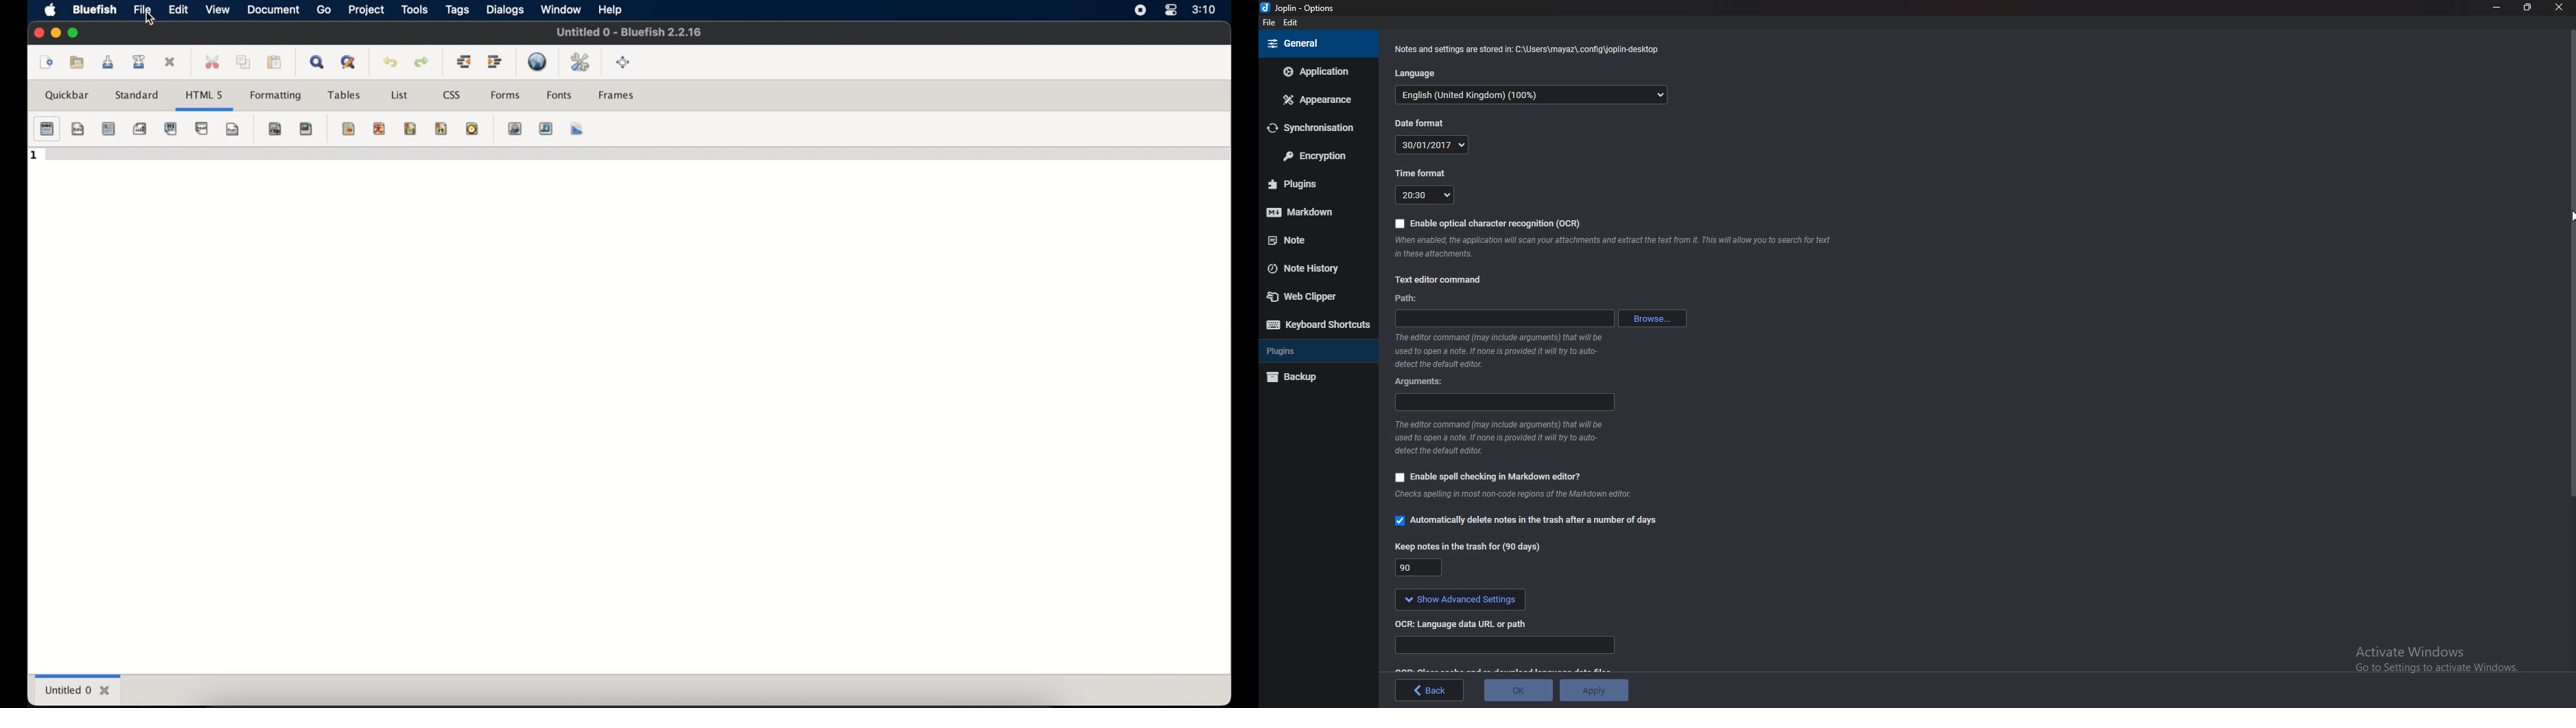 The height and width of the screenshot is (728, 2576). I want to click on ruby text, so click(441, 128).